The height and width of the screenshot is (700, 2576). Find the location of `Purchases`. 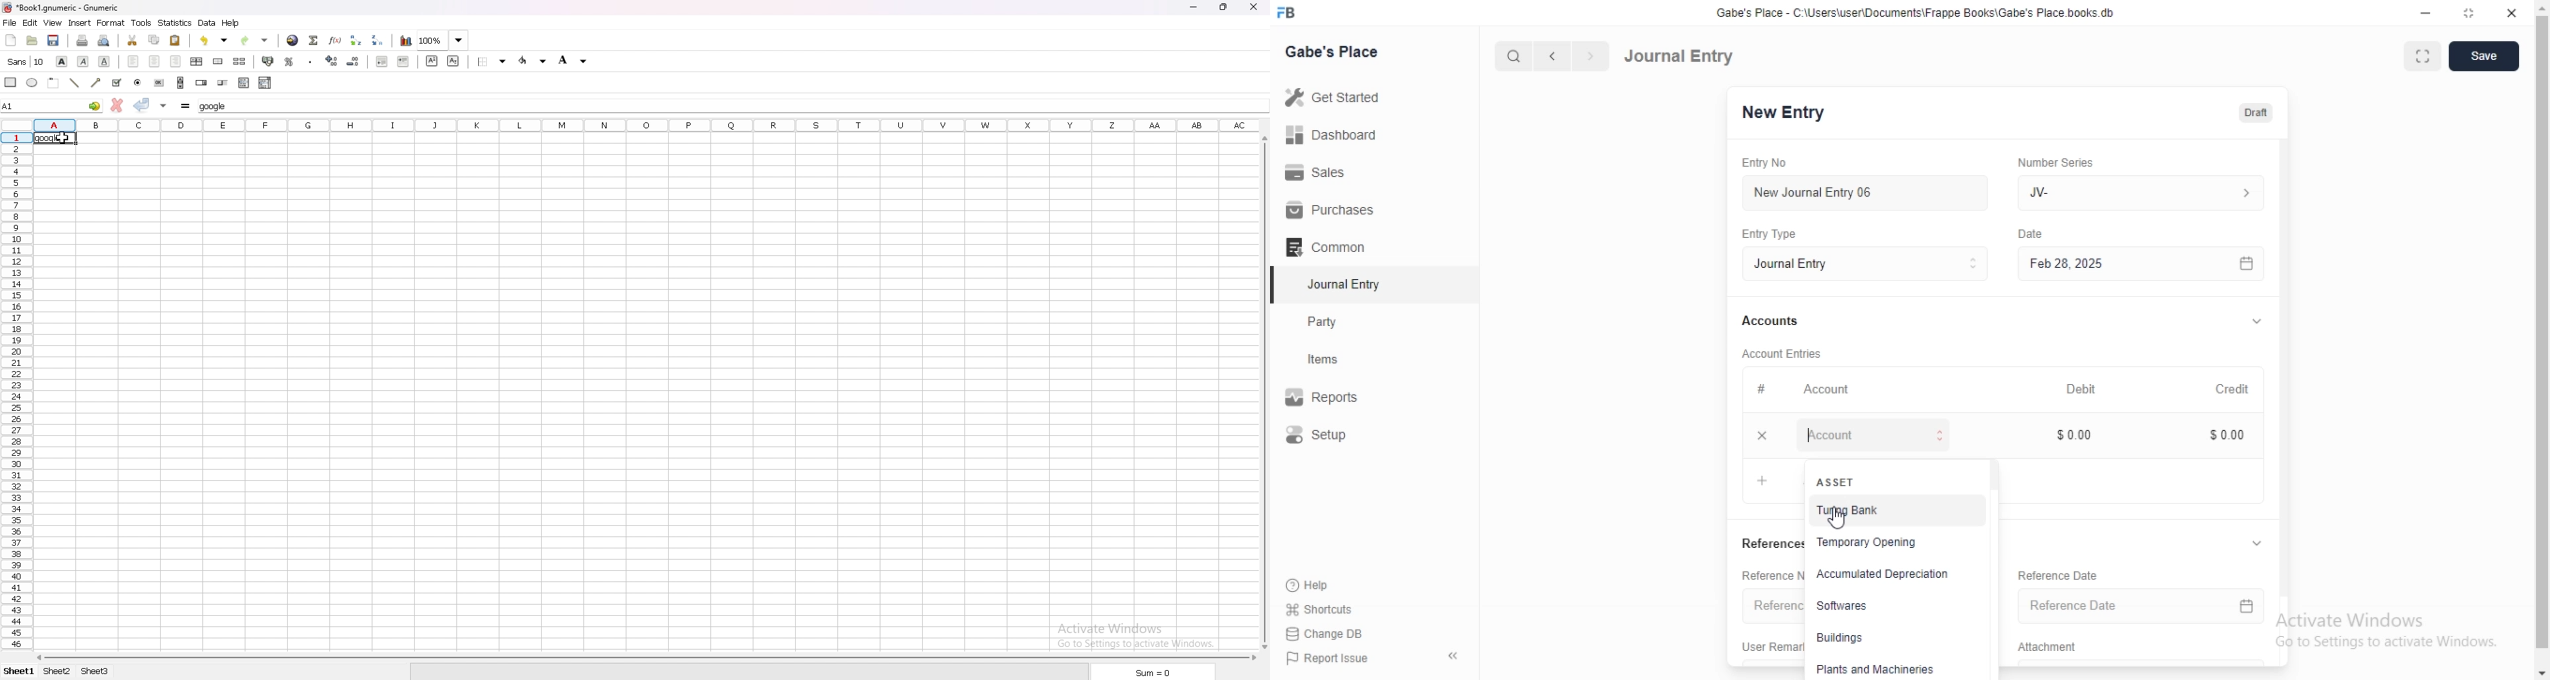

Purchases is located at coordinates (1333, 210).